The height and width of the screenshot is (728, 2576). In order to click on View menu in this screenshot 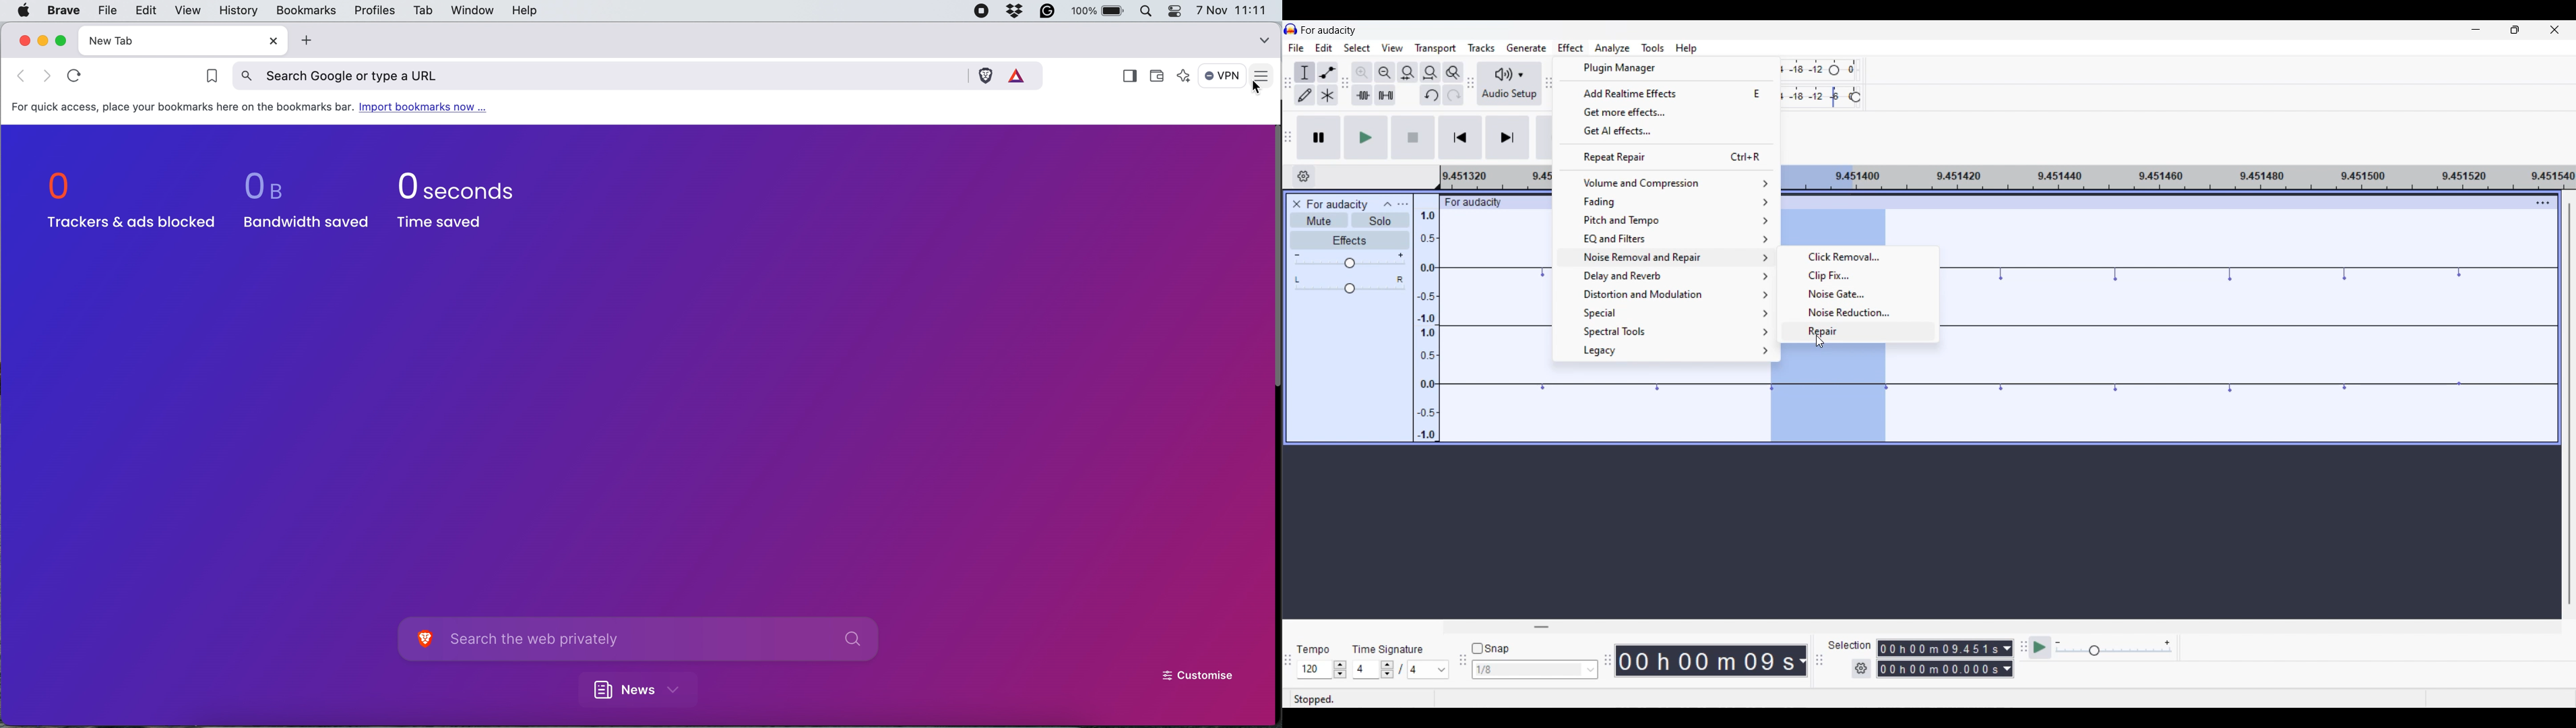, I will do `click(1392, 47)`.